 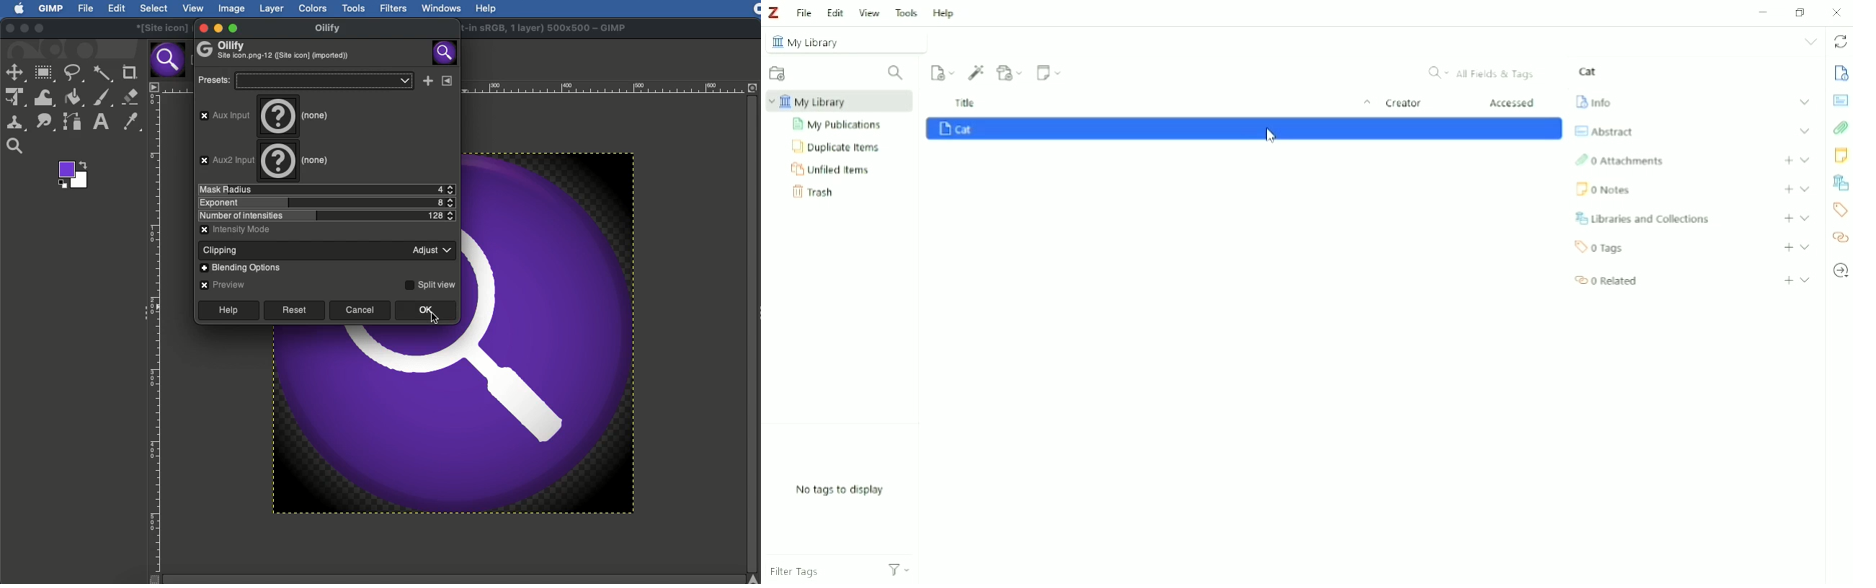 I want to click on Add, so click(x=1789, y=160).